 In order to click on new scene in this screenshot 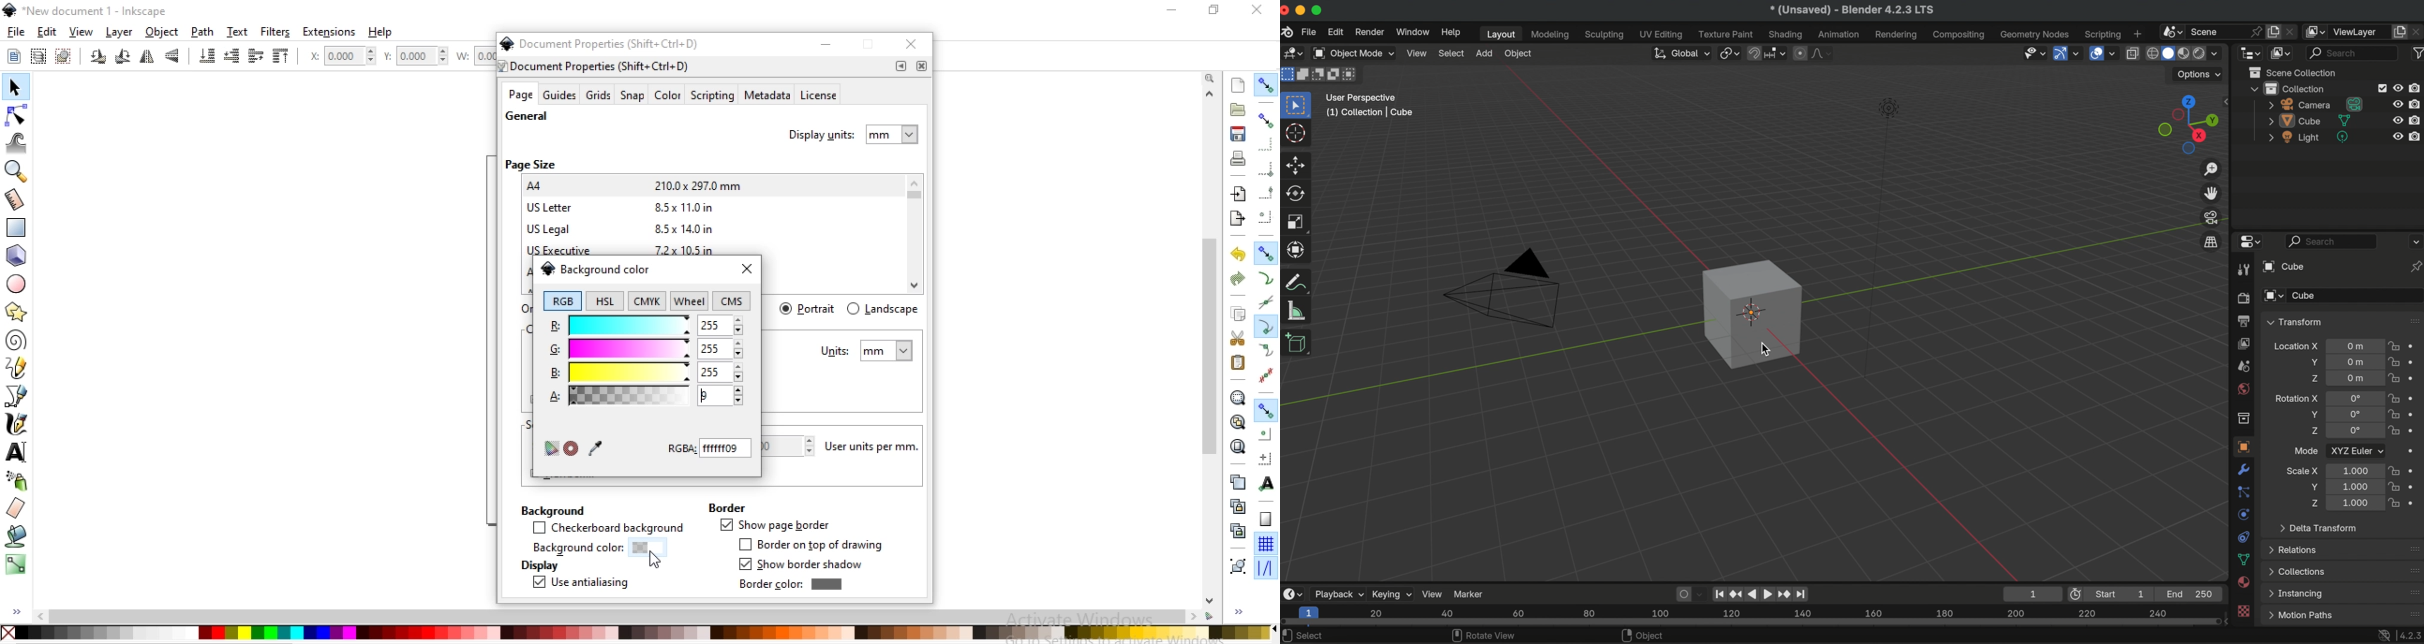, I will do `click(2275, 32)`.